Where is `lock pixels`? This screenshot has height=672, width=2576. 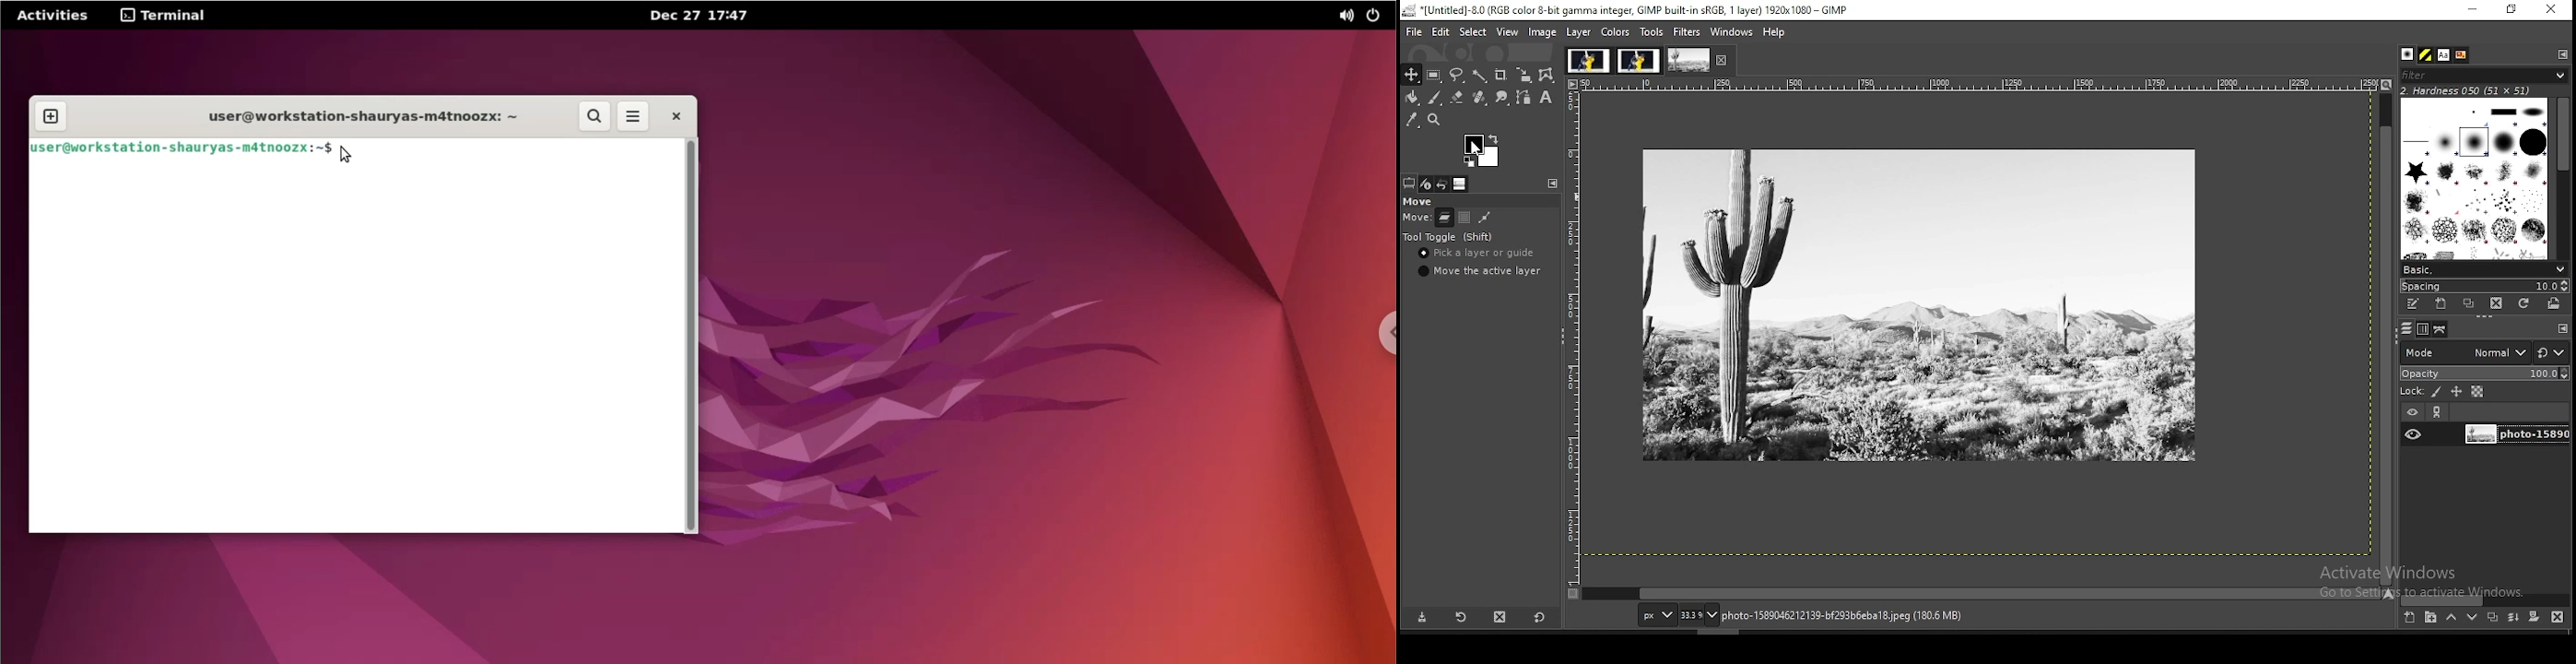 lock pixels is located at coordinates (2420, 390).